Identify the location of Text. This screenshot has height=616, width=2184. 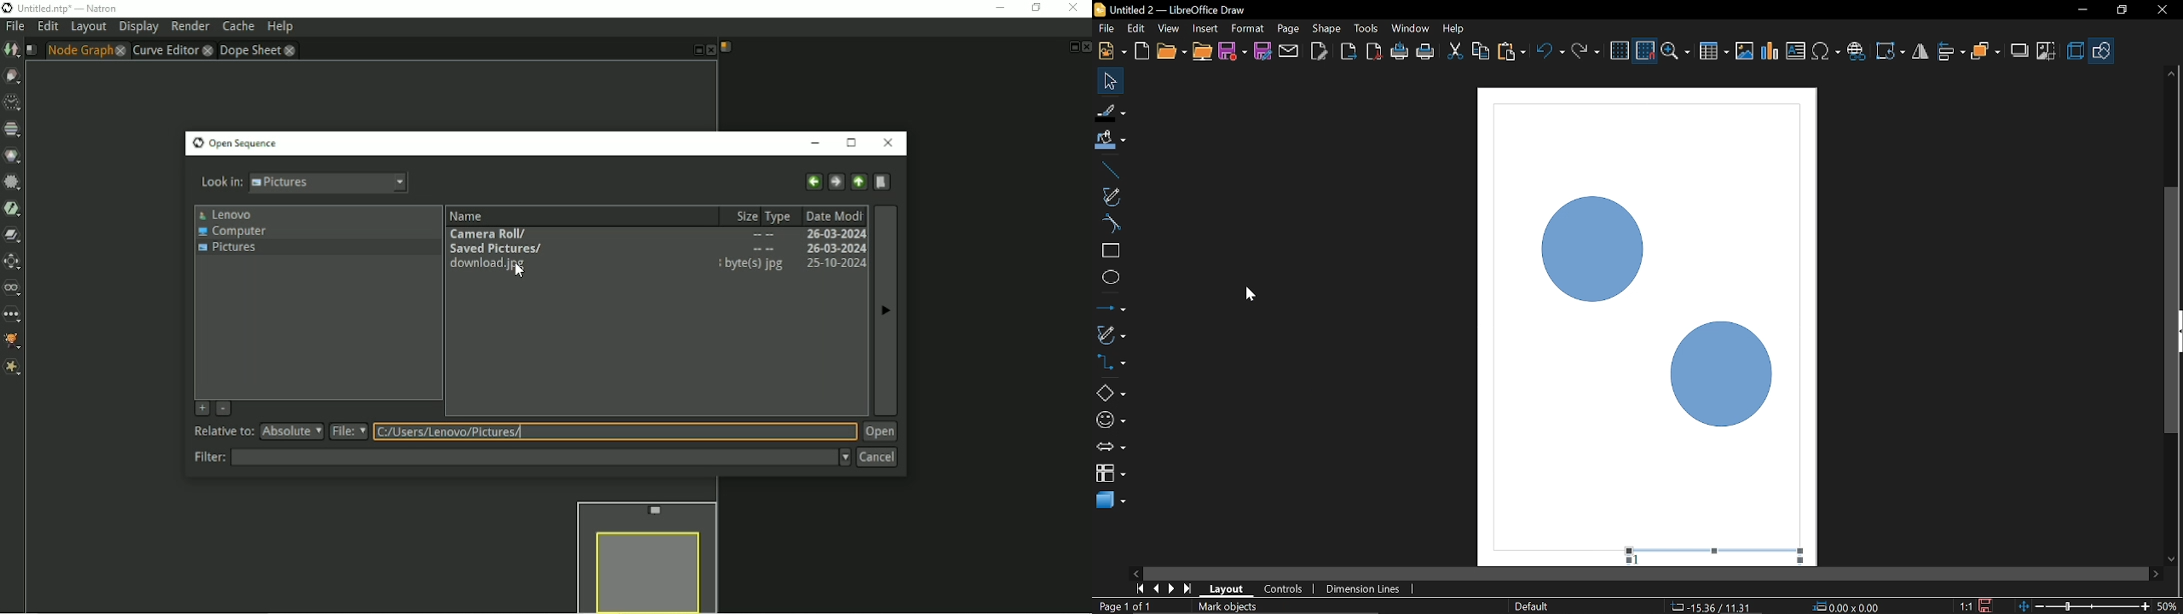
(1796, 51).